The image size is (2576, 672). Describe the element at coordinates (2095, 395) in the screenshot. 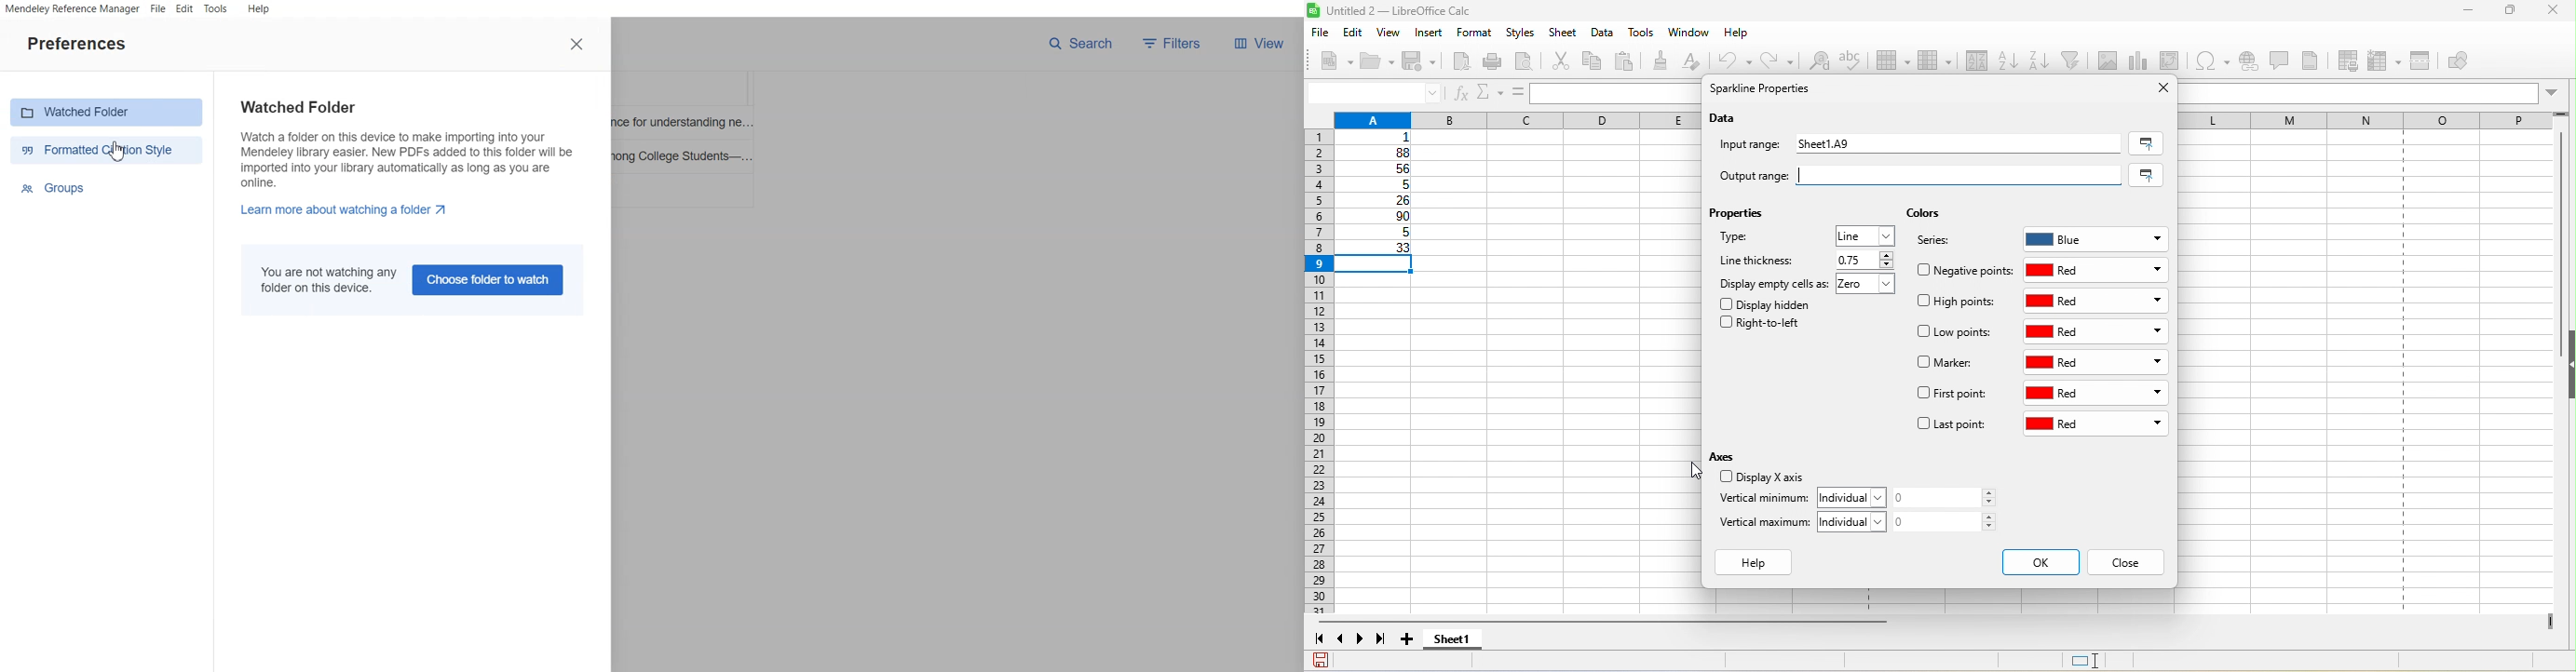

I see `red` at that location.